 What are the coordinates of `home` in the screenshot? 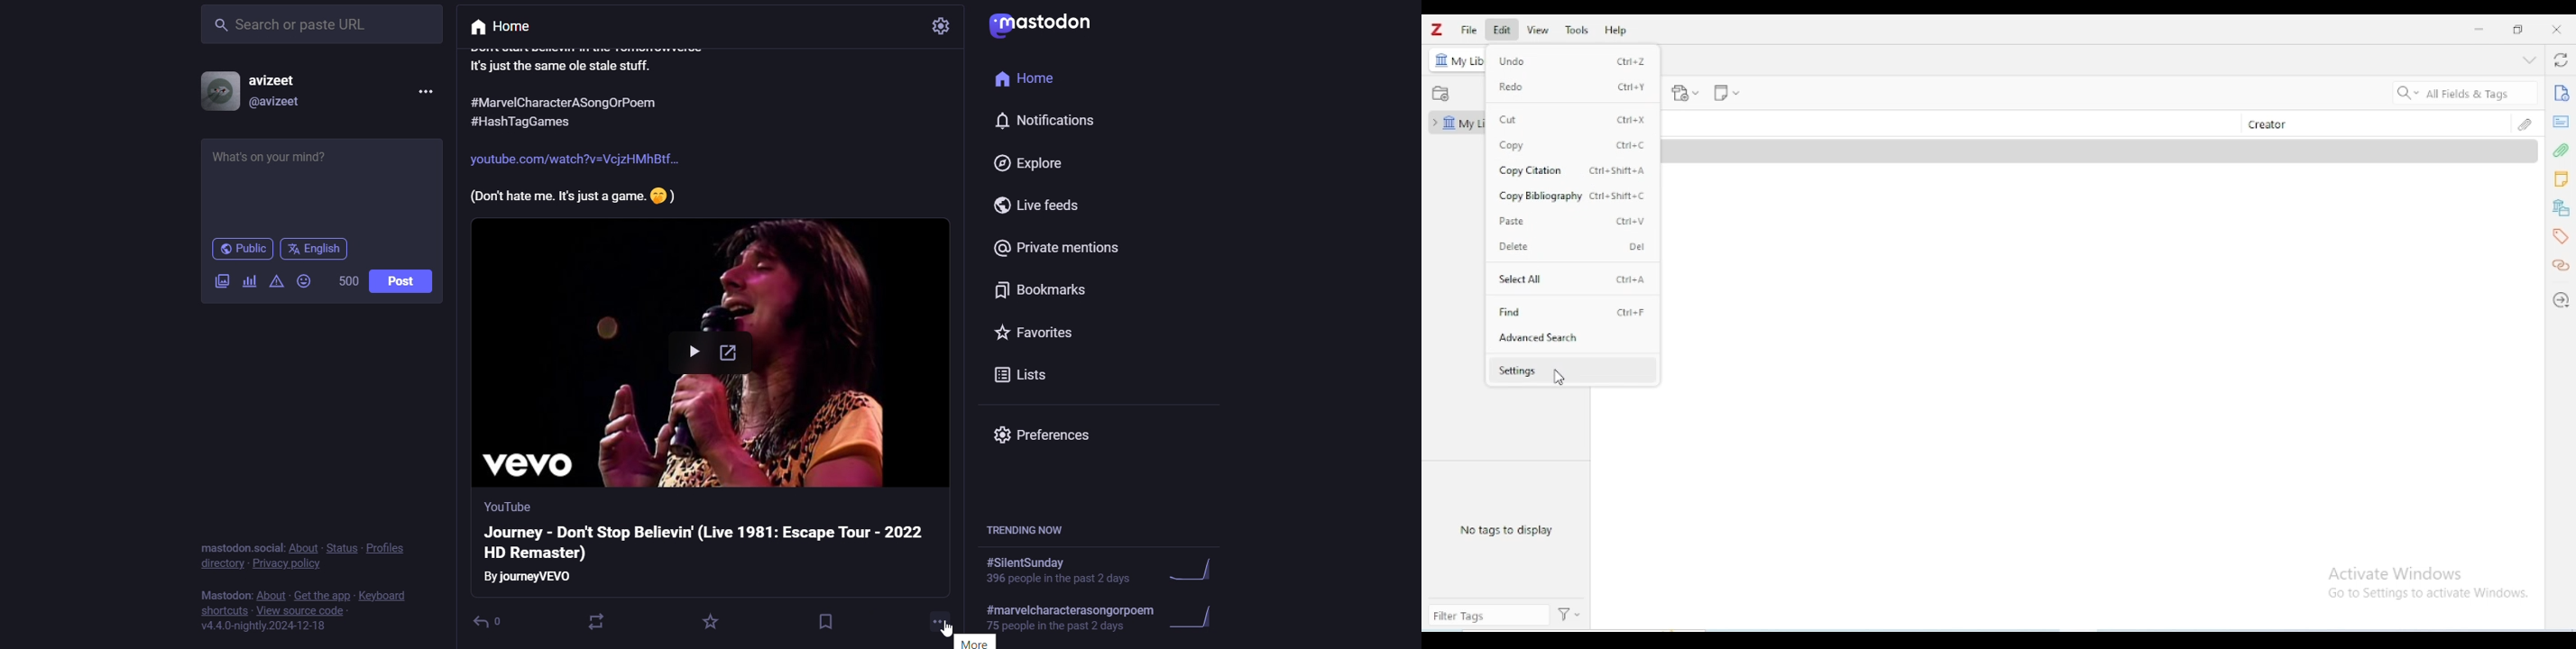 It's located at (512, 26).